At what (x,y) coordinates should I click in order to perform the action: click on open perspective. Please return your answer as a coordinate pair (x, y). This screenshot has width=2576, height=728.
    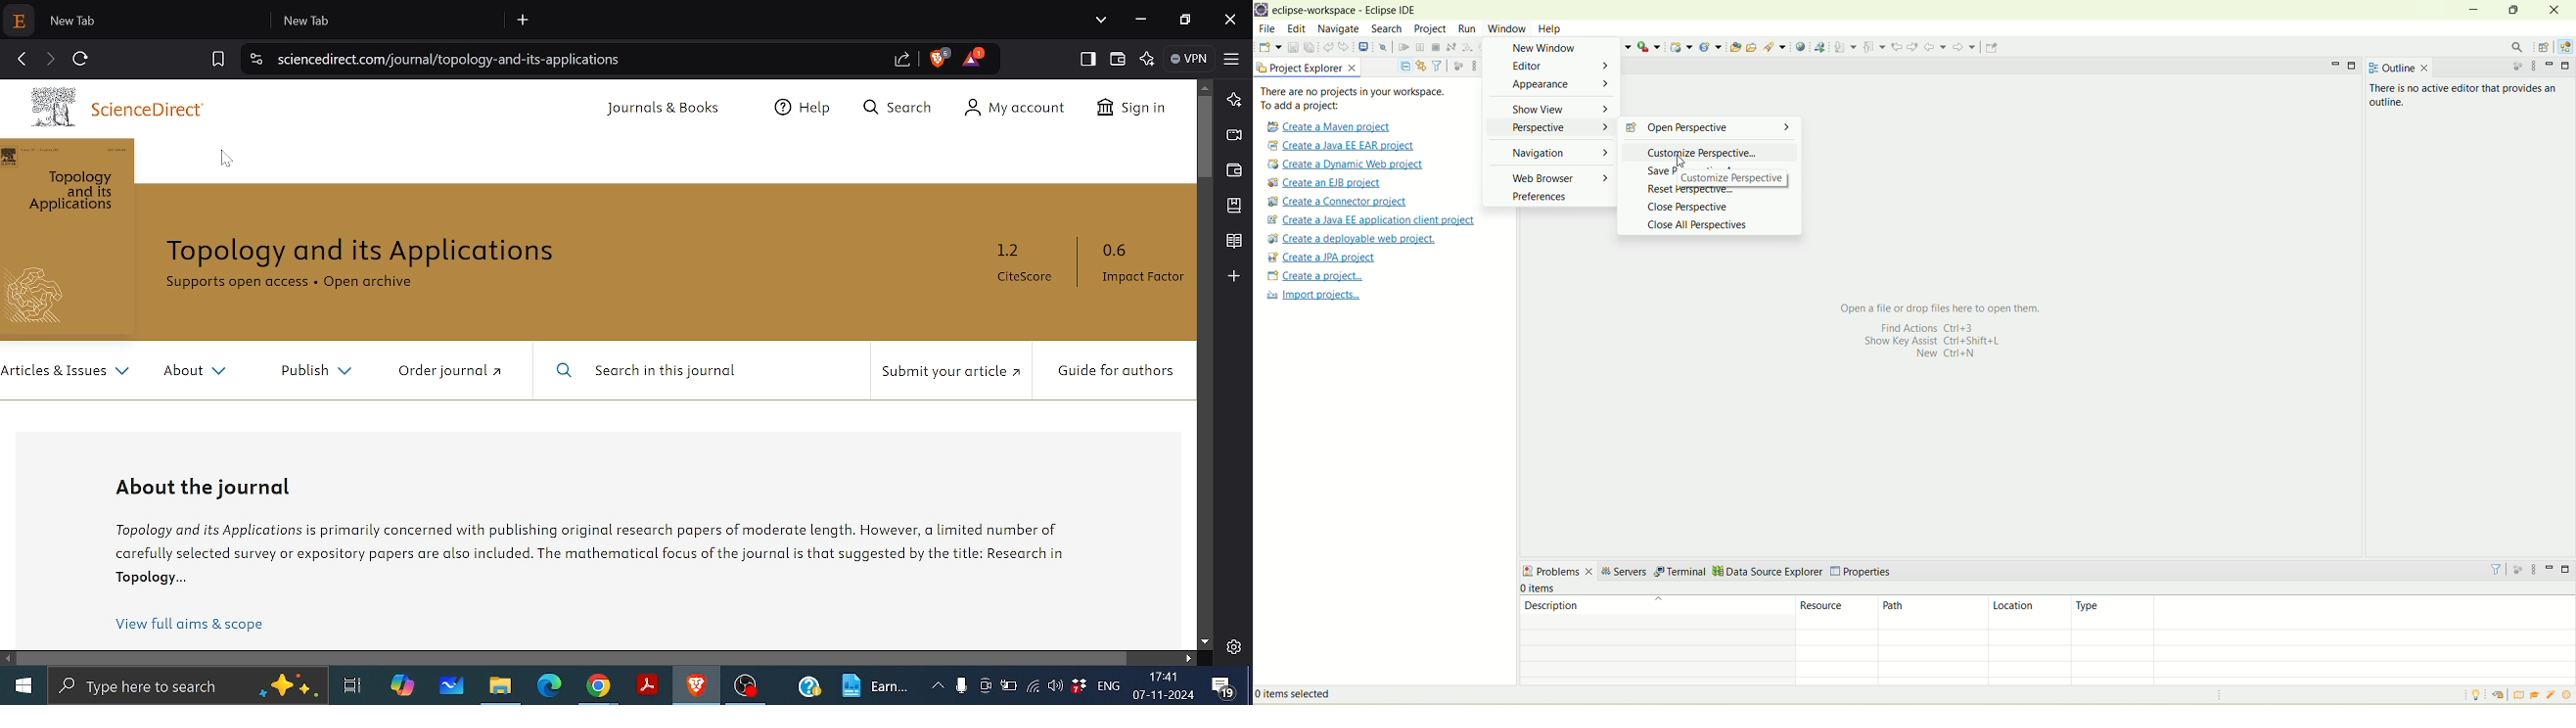
    Looking at the image, I should click on (1709, 128).